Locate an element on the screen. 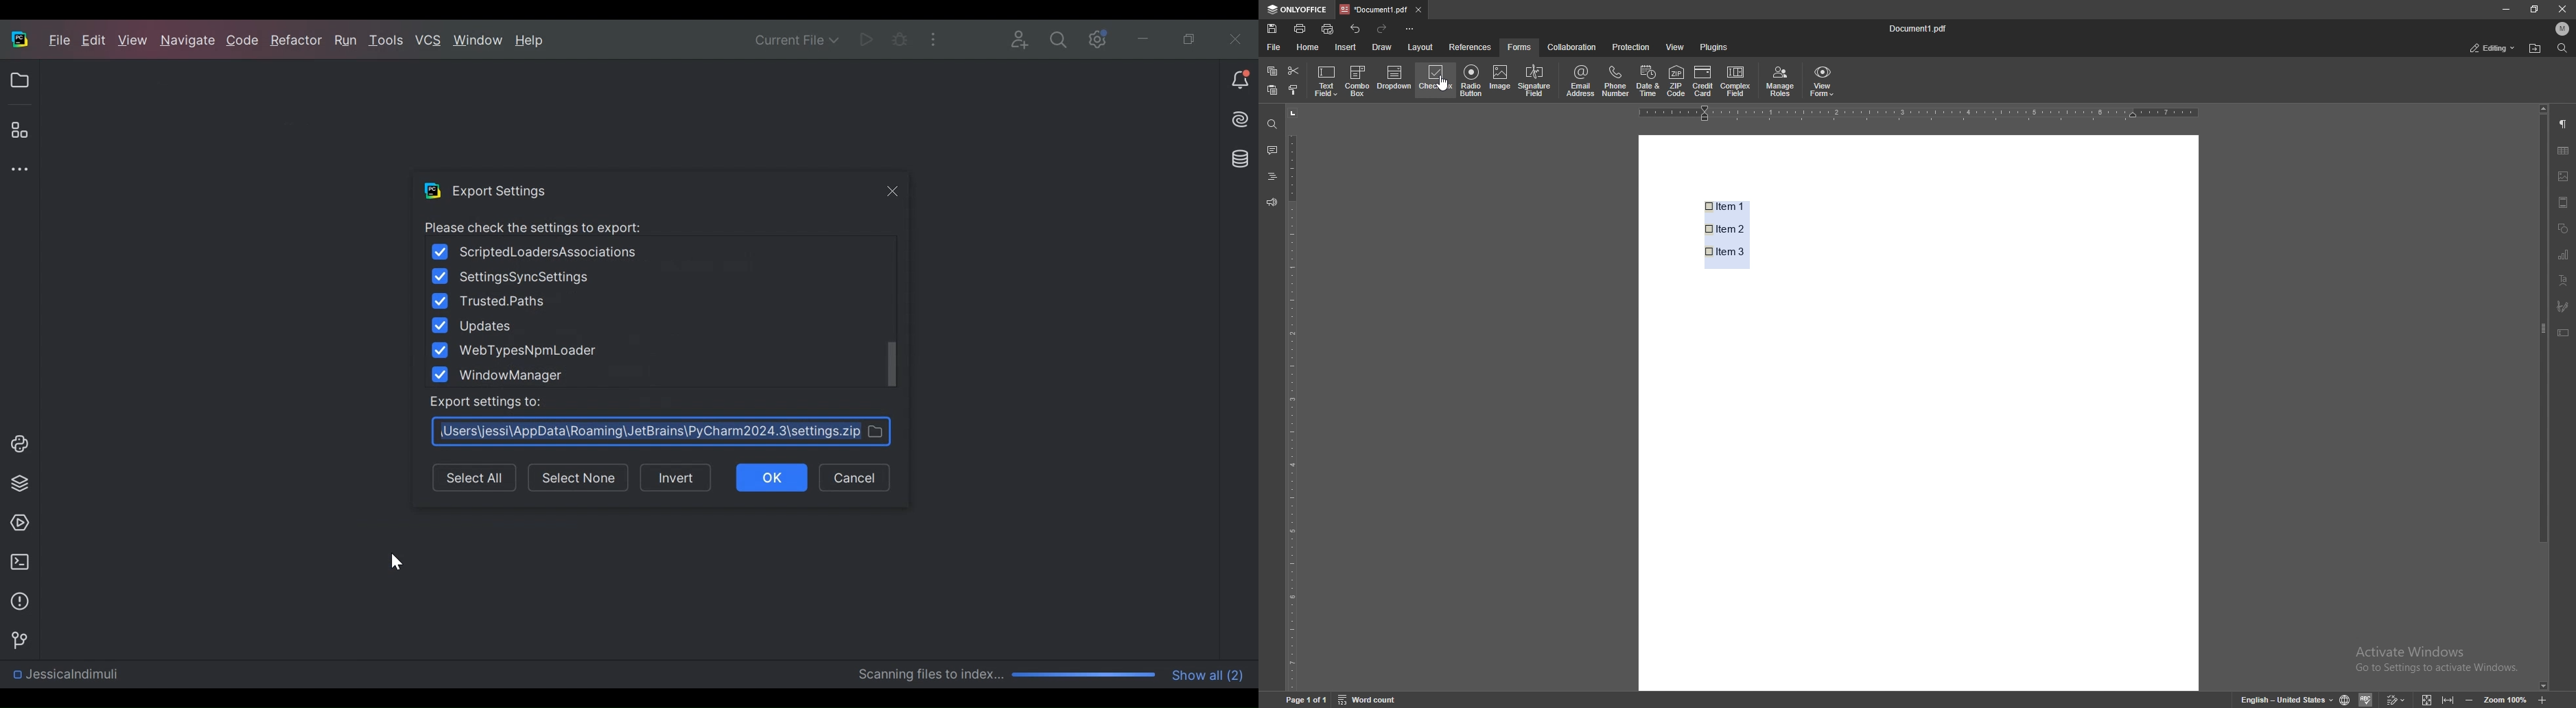  email address is located at coordinates (1581, 81).